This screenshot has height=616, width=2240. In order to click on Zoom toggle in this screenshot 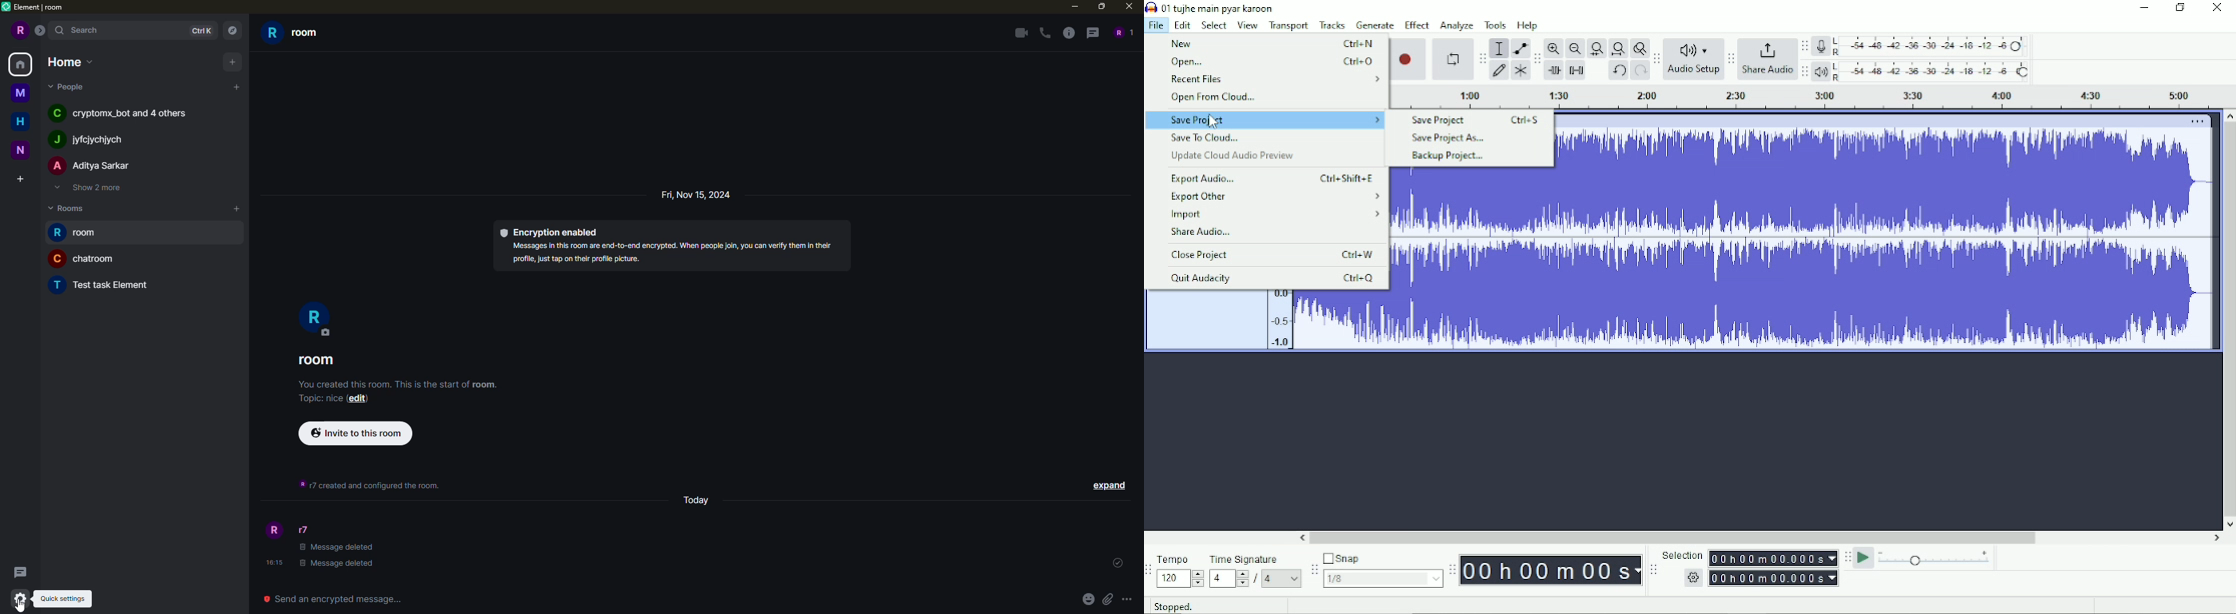, I will do `click(1639, 48)`.